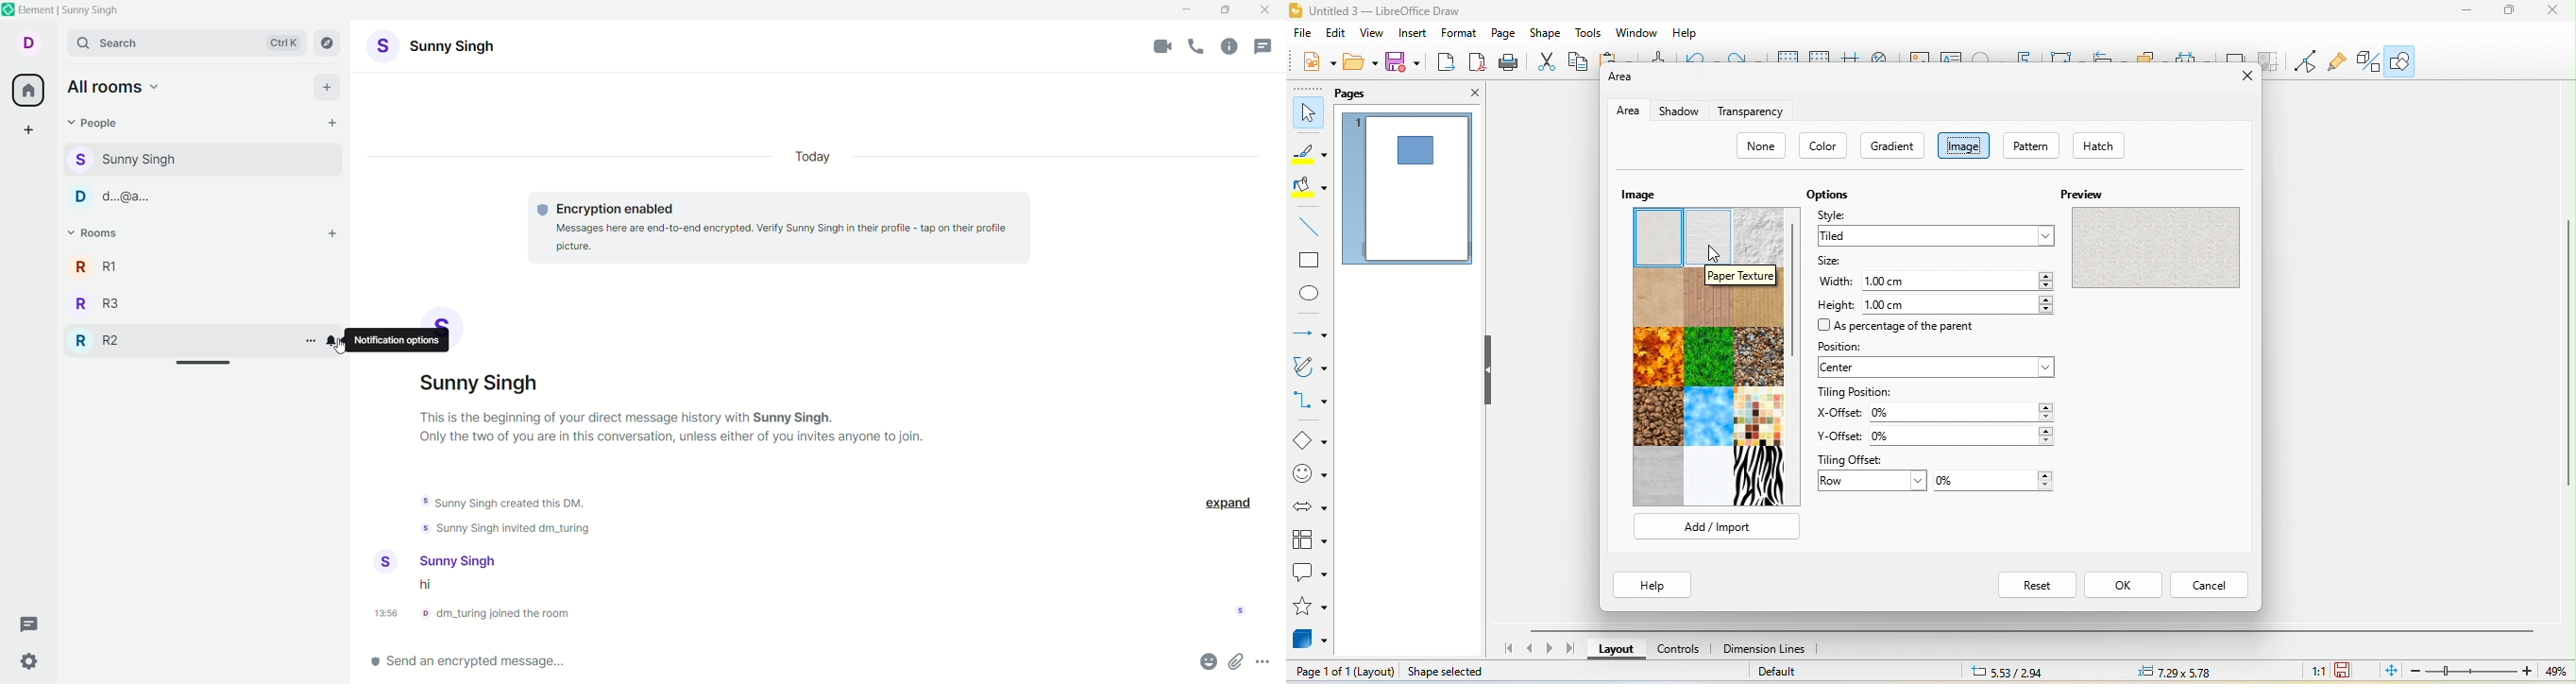 The image size is (2576, 700). What do you see at coordinates (782, 230) in the screenshot?
I see `text` at bounding box center [782, 230].